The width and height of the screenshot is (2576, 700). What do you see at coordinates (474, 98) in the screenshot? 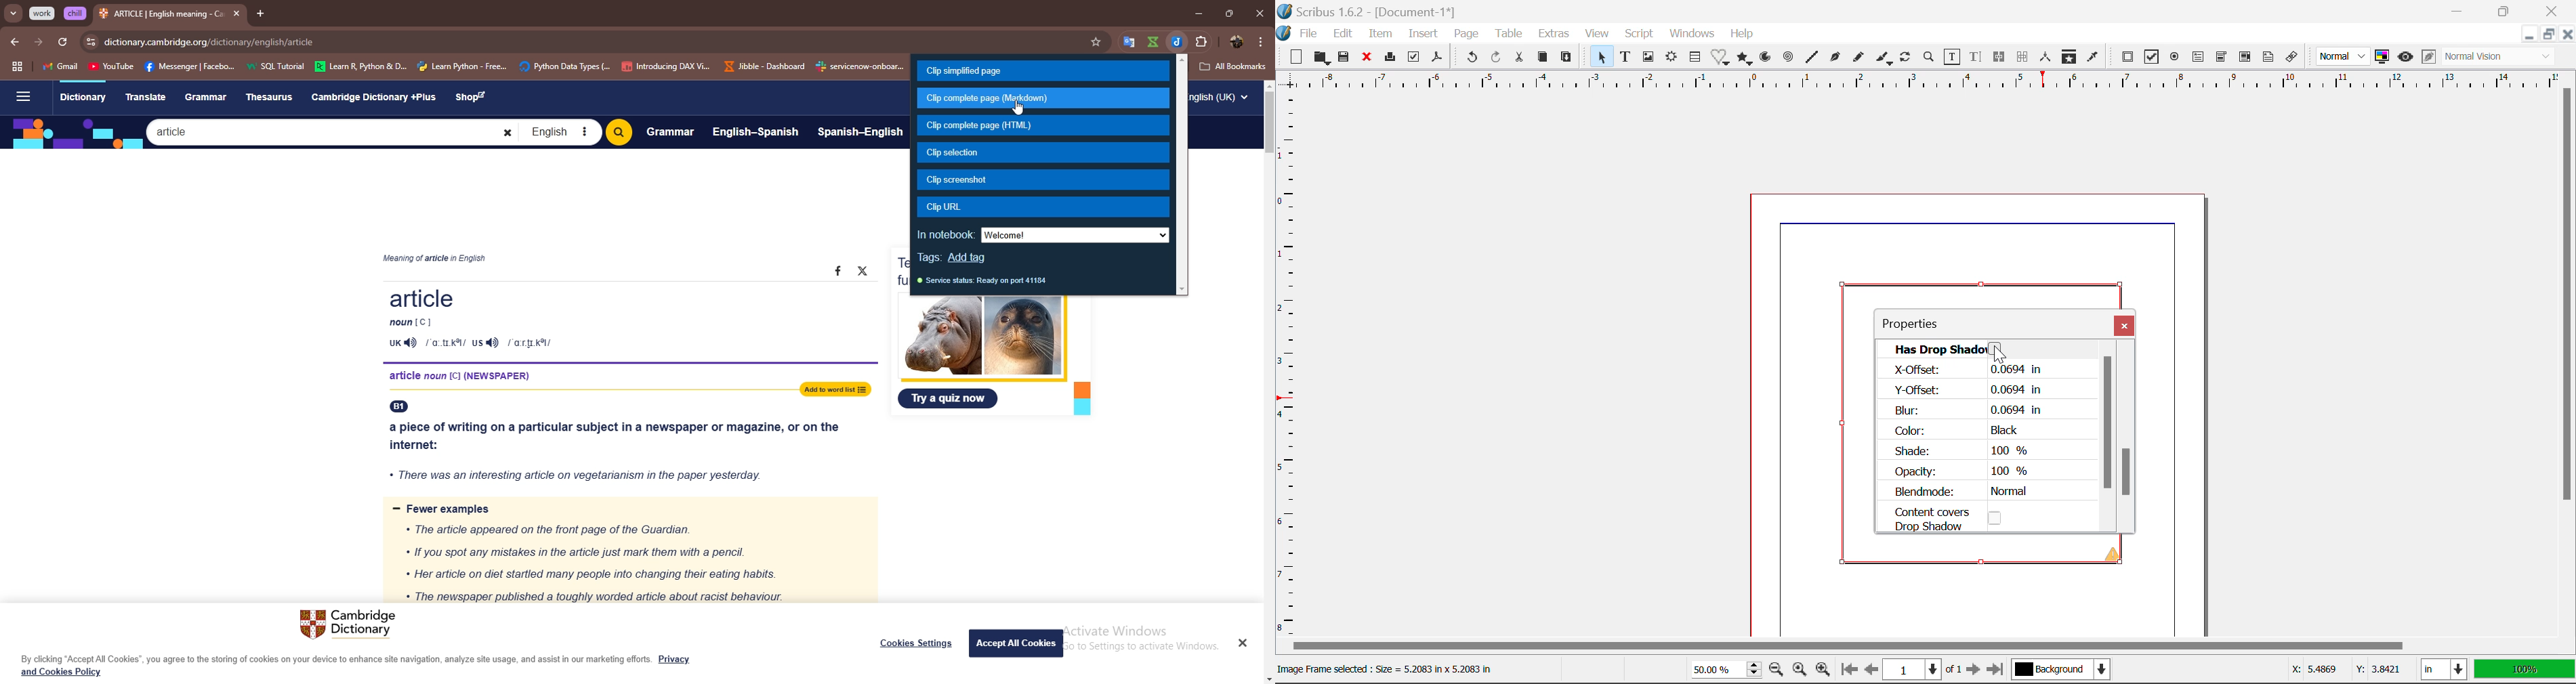
I see `Shop` at bounding box center [474, 98].